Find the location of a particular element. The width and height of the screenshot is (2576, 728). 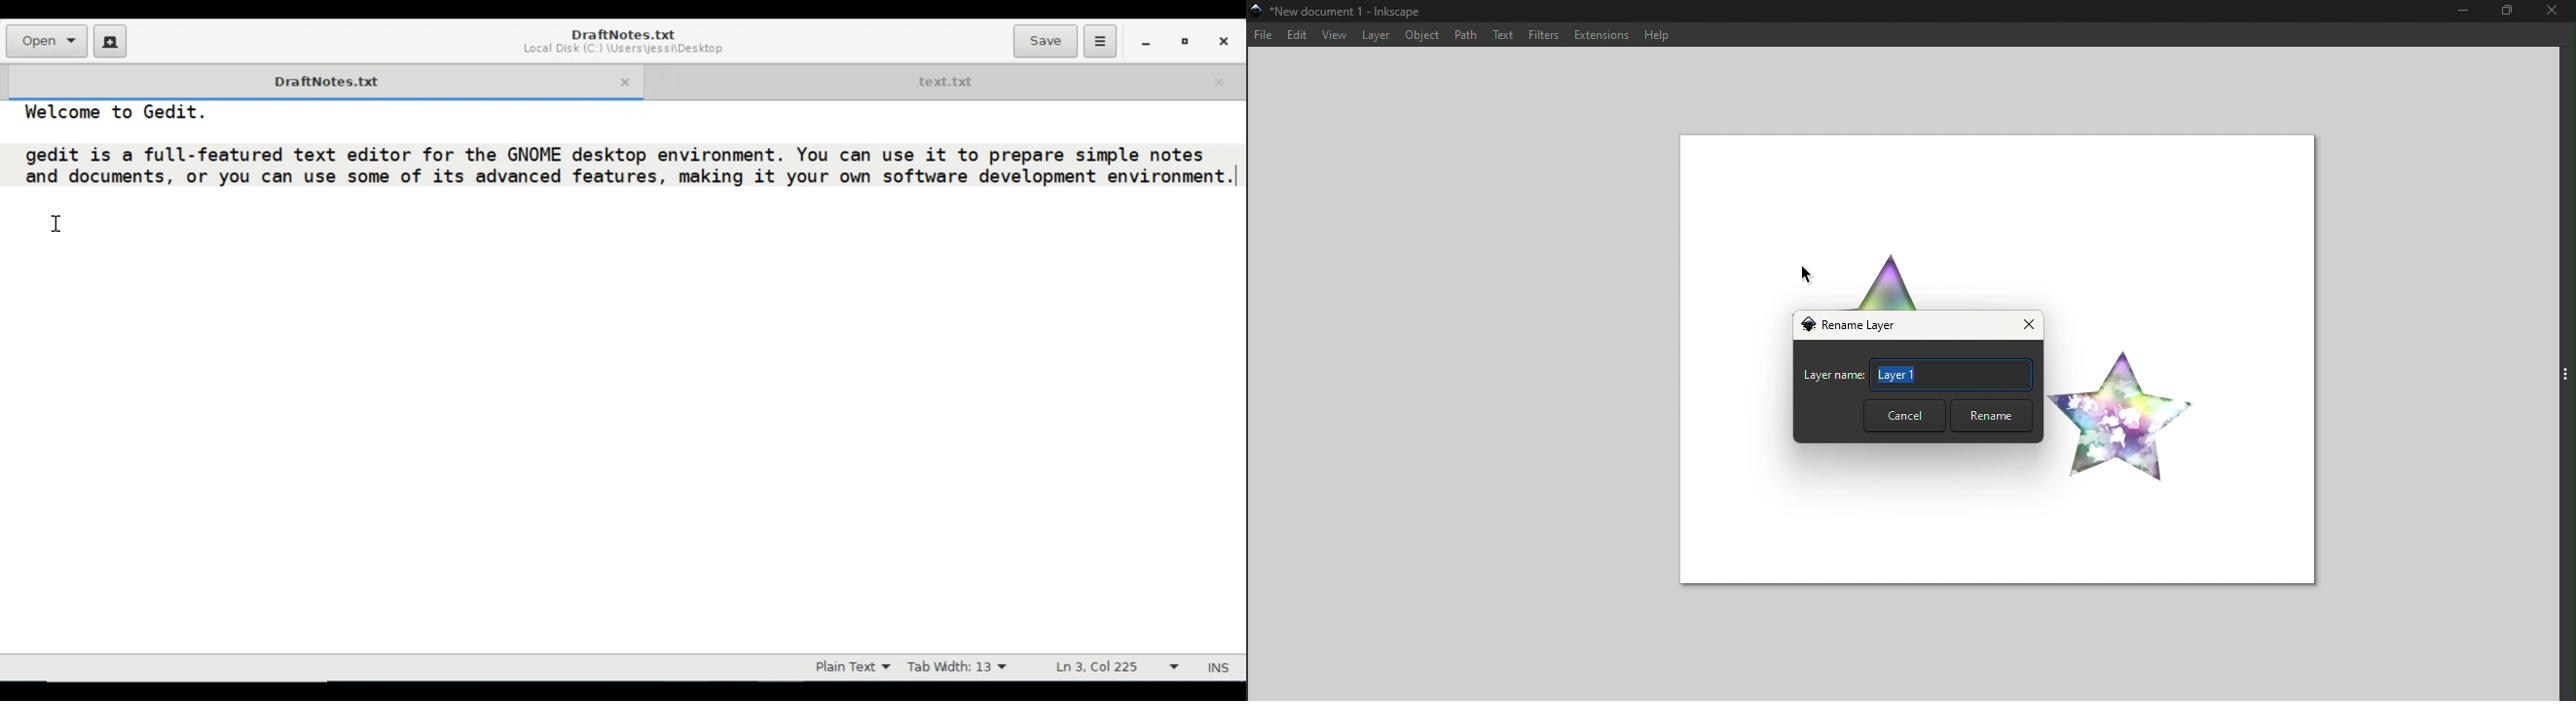

extensions is located at coordinates (1600, 34).